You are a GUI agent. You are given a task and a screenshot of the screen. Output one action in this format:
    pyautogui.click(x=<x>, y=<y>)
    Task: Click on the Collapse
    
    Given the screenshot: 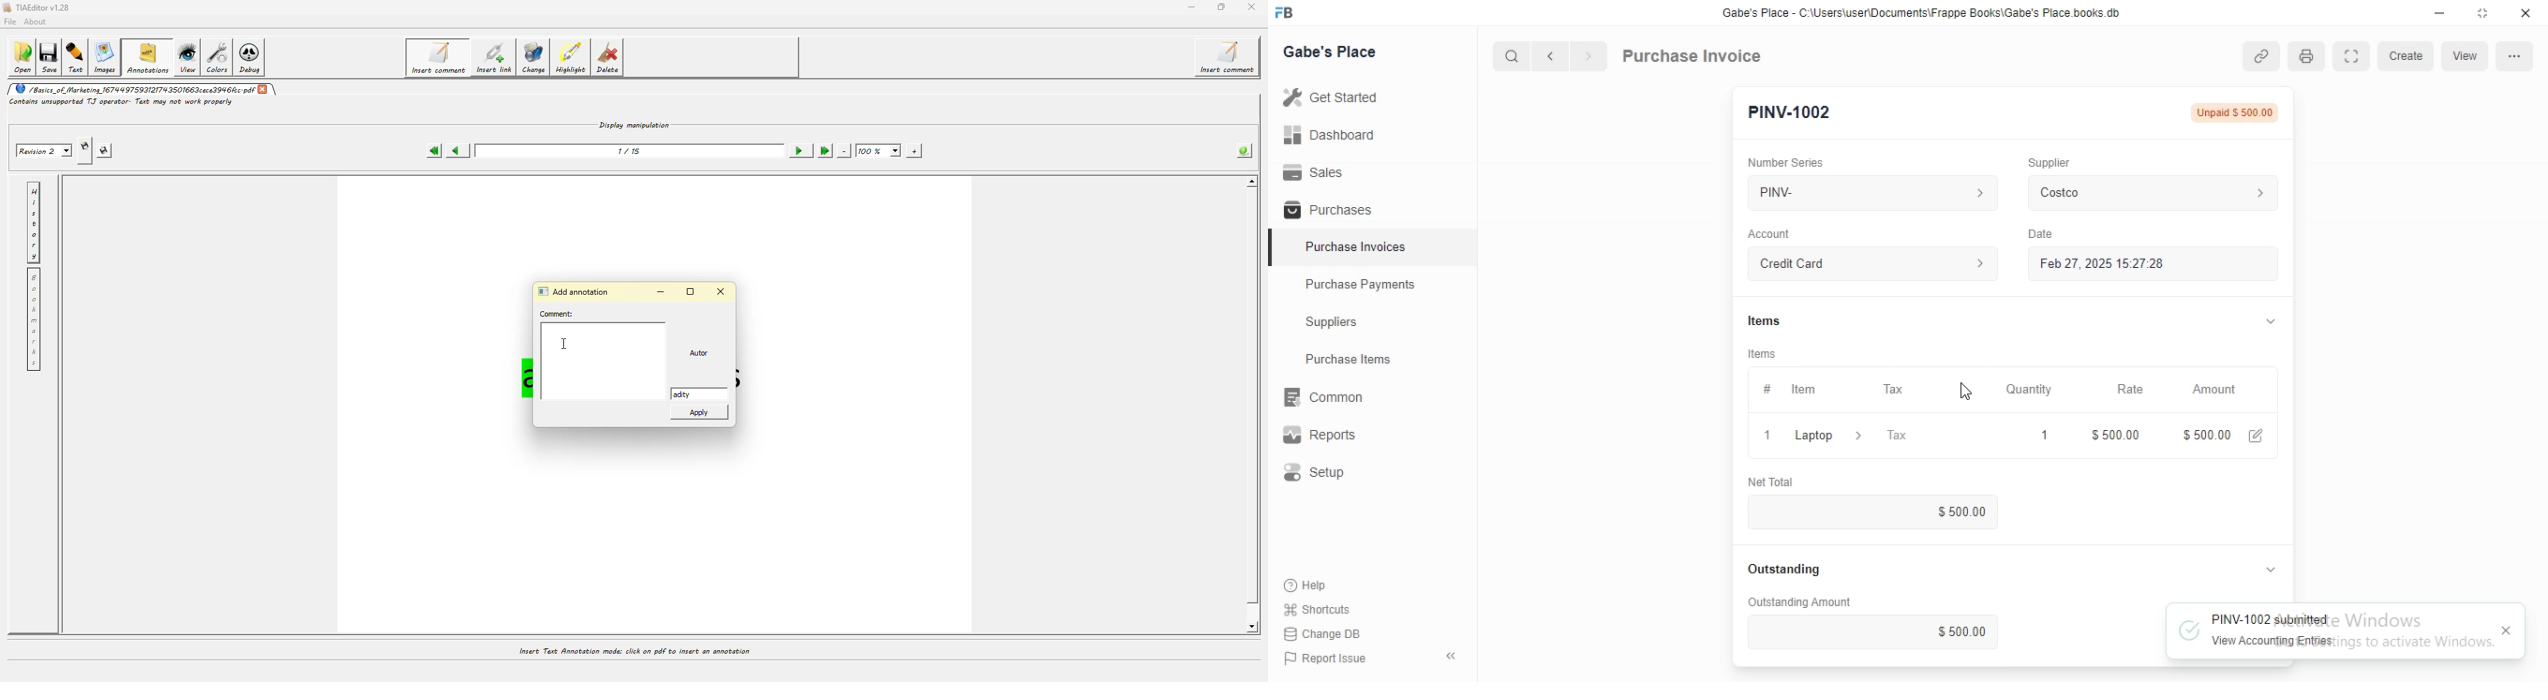 What is the action you would take?
    pyautogui.click(x=2271, y=569)
    